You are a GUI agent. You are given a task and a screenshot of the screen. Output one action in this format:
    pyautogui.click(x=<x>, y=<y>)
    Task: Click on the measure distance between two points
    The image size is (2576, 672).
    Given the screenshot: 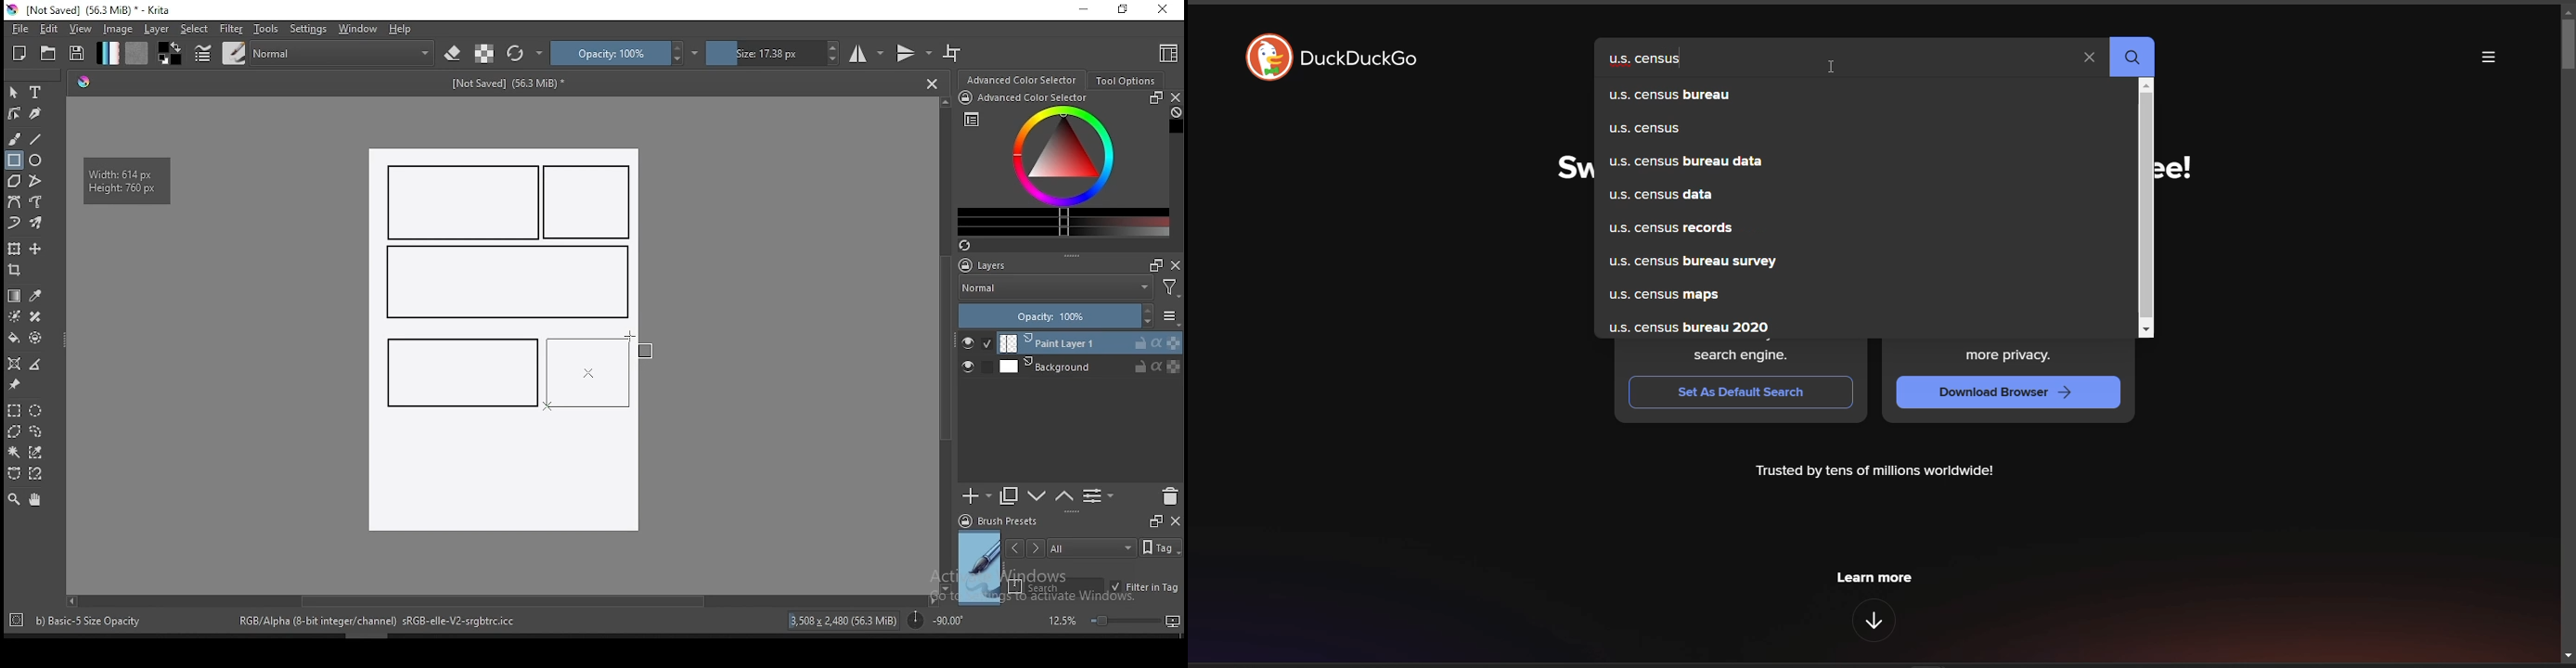 What is the action you would take?
    pyautogui.click(x=36, y=366)
    